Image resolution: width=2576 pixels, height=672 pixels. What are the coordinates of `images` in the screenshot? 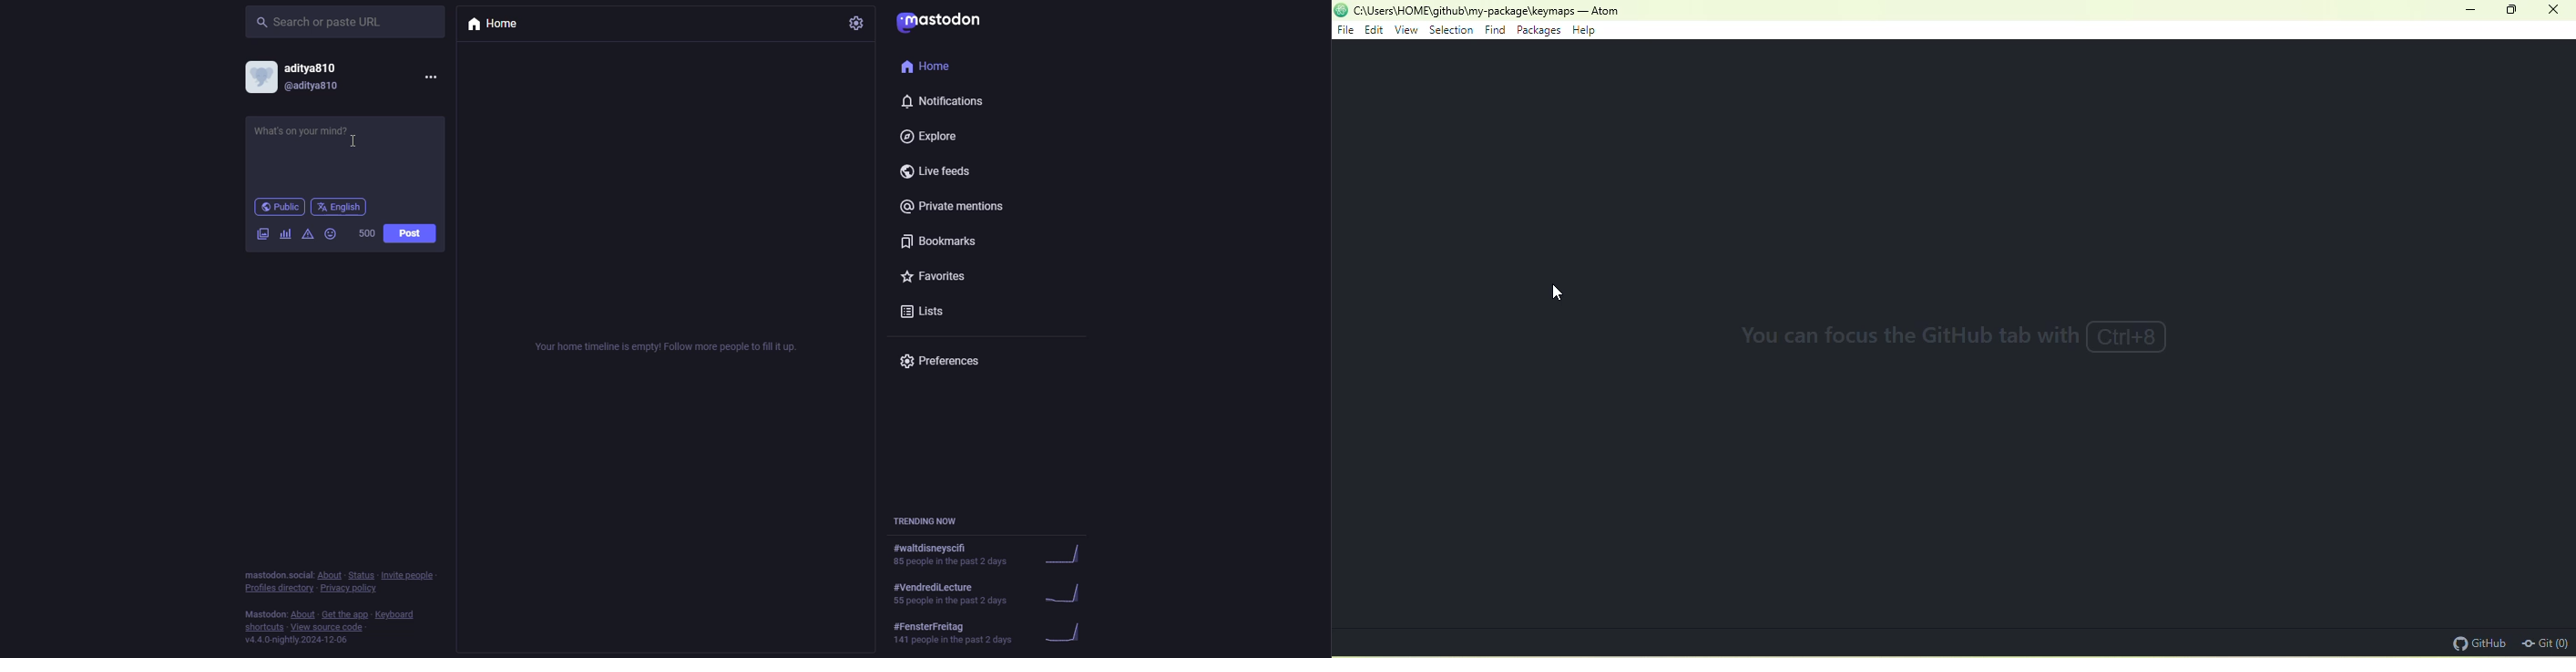 It's located at (262, 233).